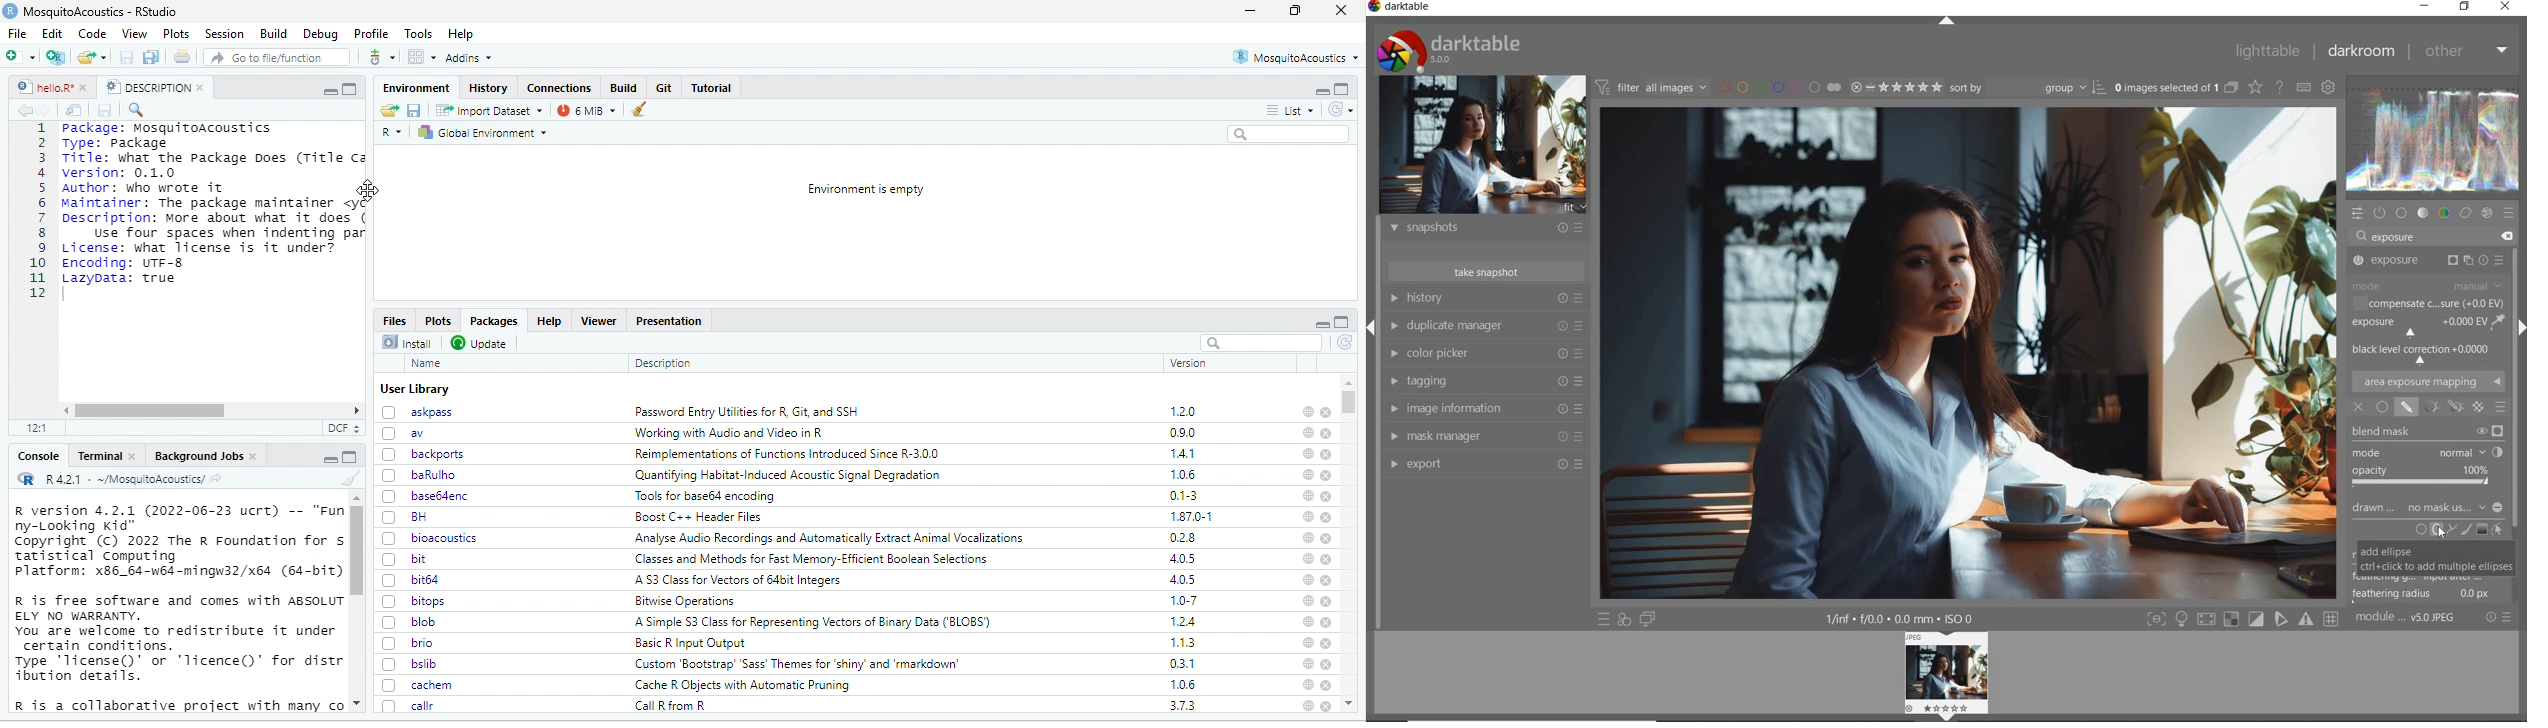 This screenshot has height=728, width=2548. What do you see at coordinates (2281, 87) in the screenshot?
I see `enable online help` at bounding box center [2281, 87].